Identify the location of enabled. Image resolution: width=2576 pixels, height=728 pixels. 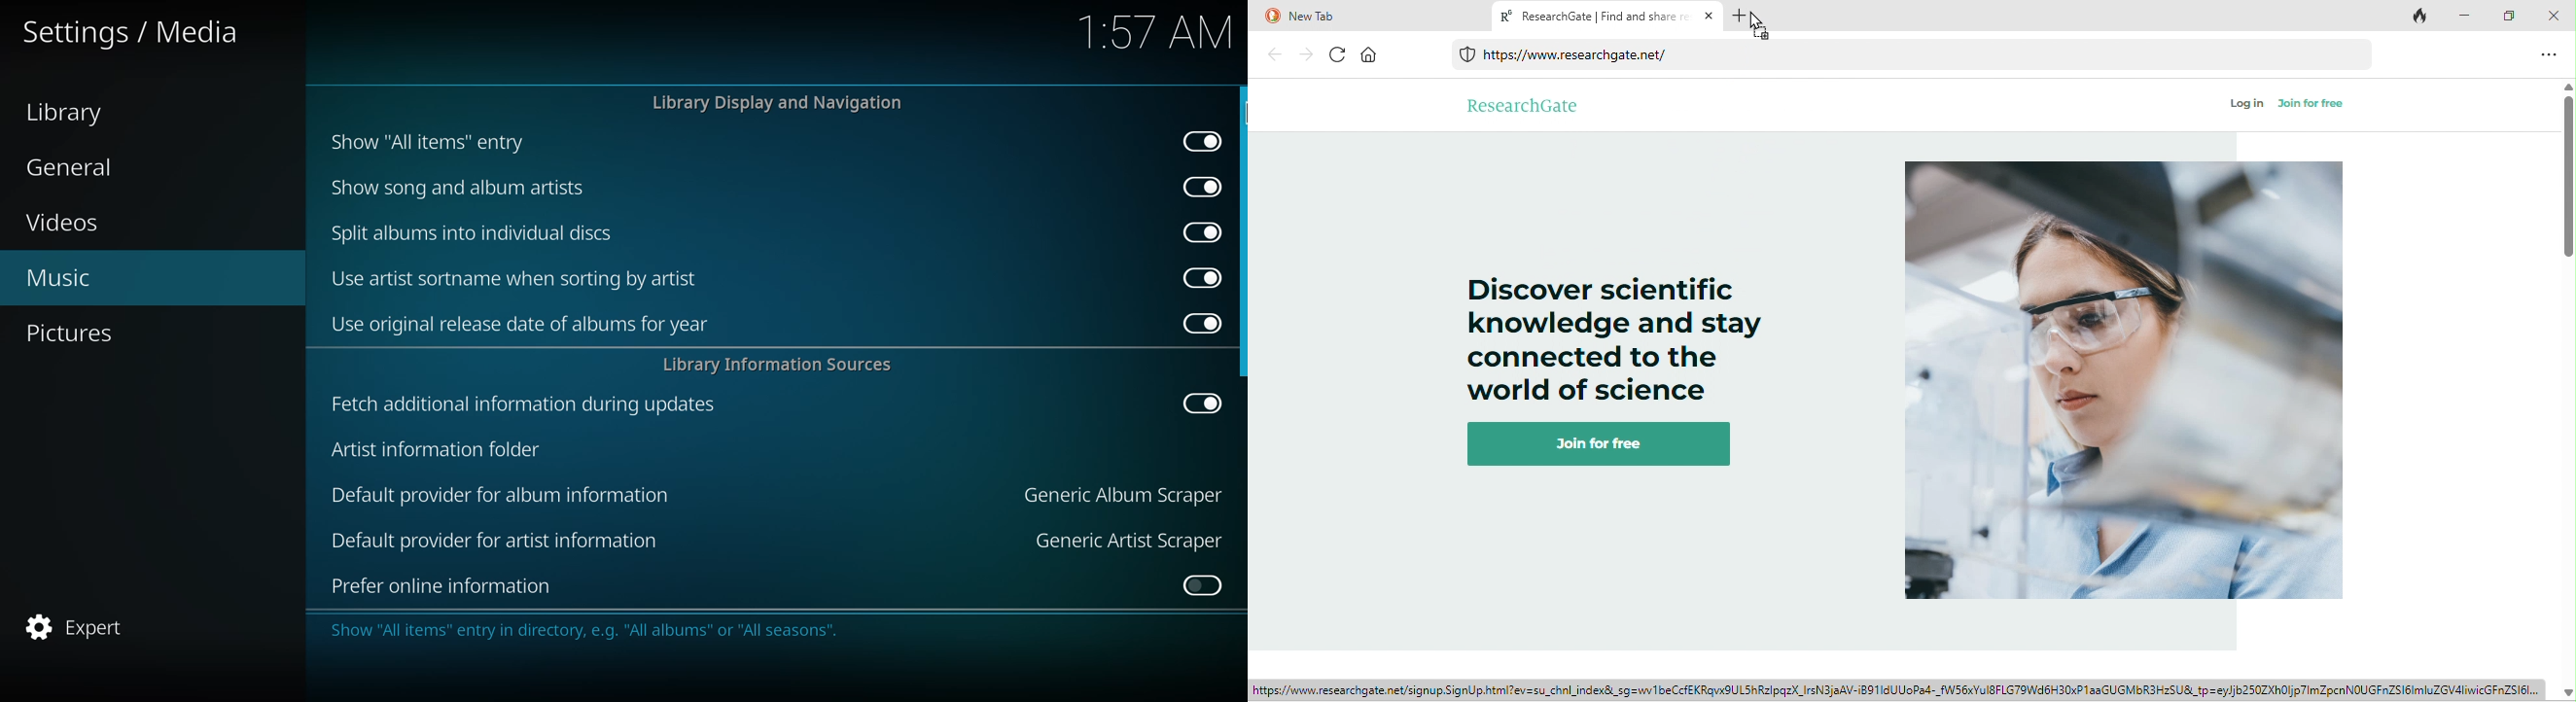
(1199, 323).